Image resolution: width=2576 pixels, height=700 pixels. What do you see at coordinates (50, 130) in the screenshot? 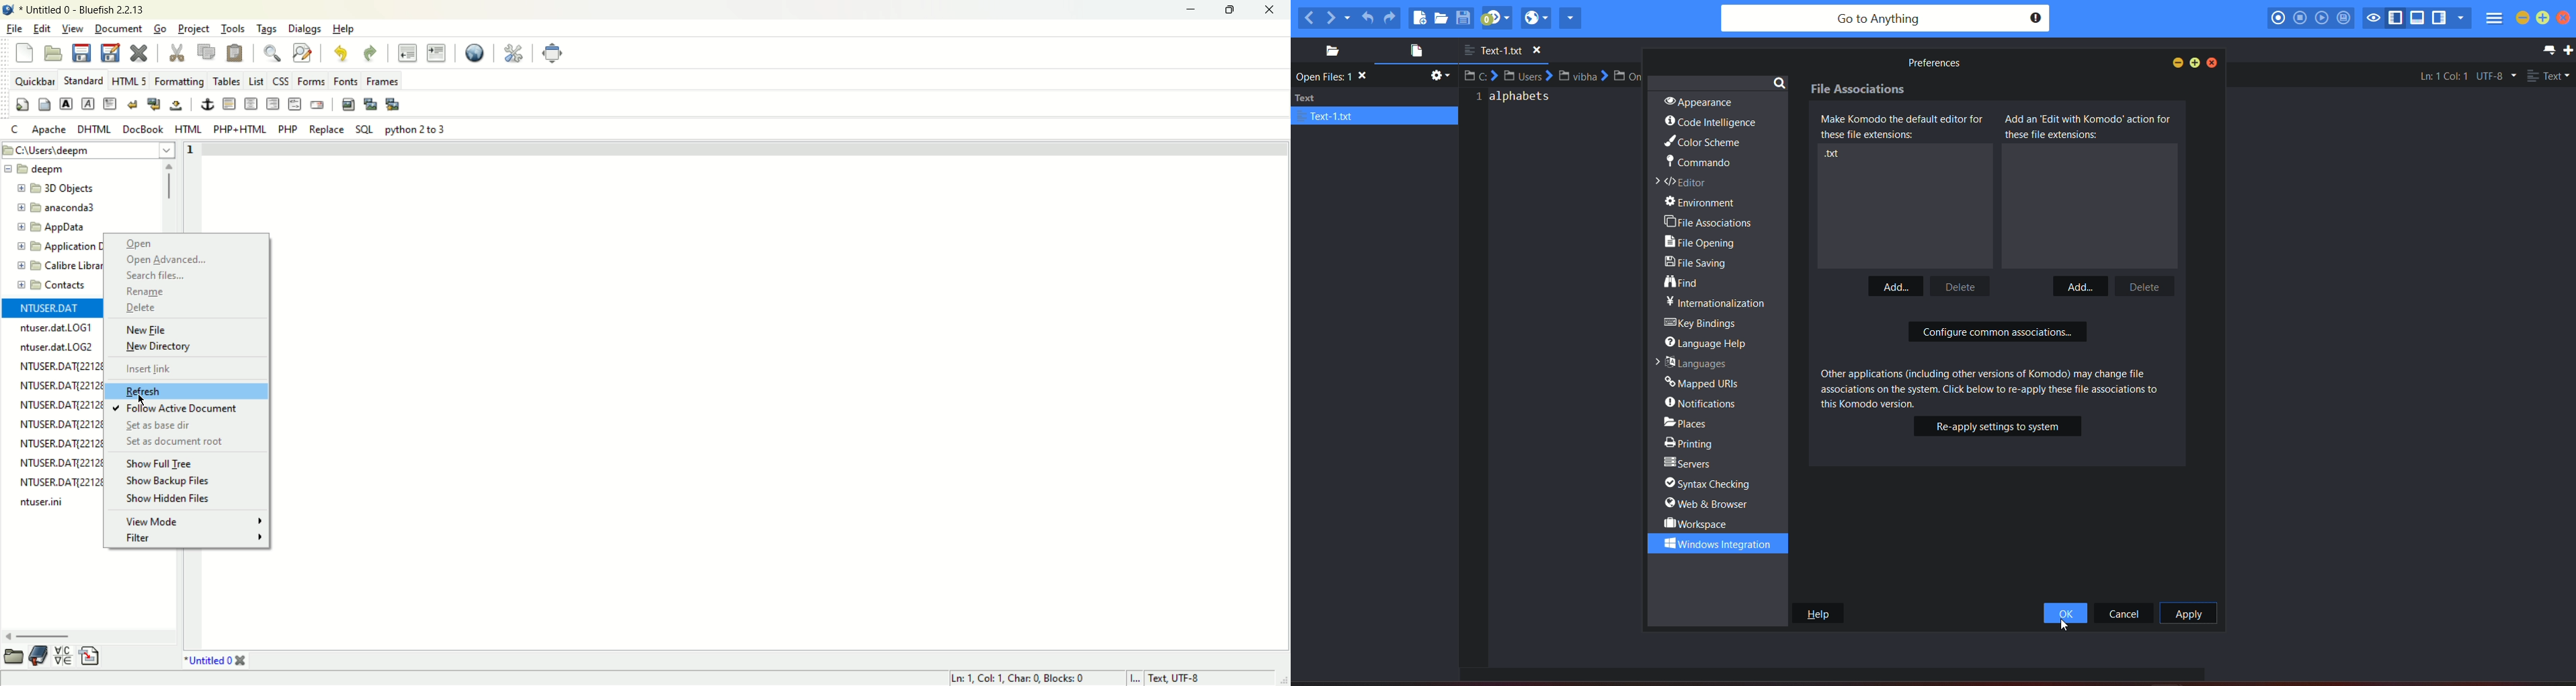
I see `apache` at bounding box center [50, 130].